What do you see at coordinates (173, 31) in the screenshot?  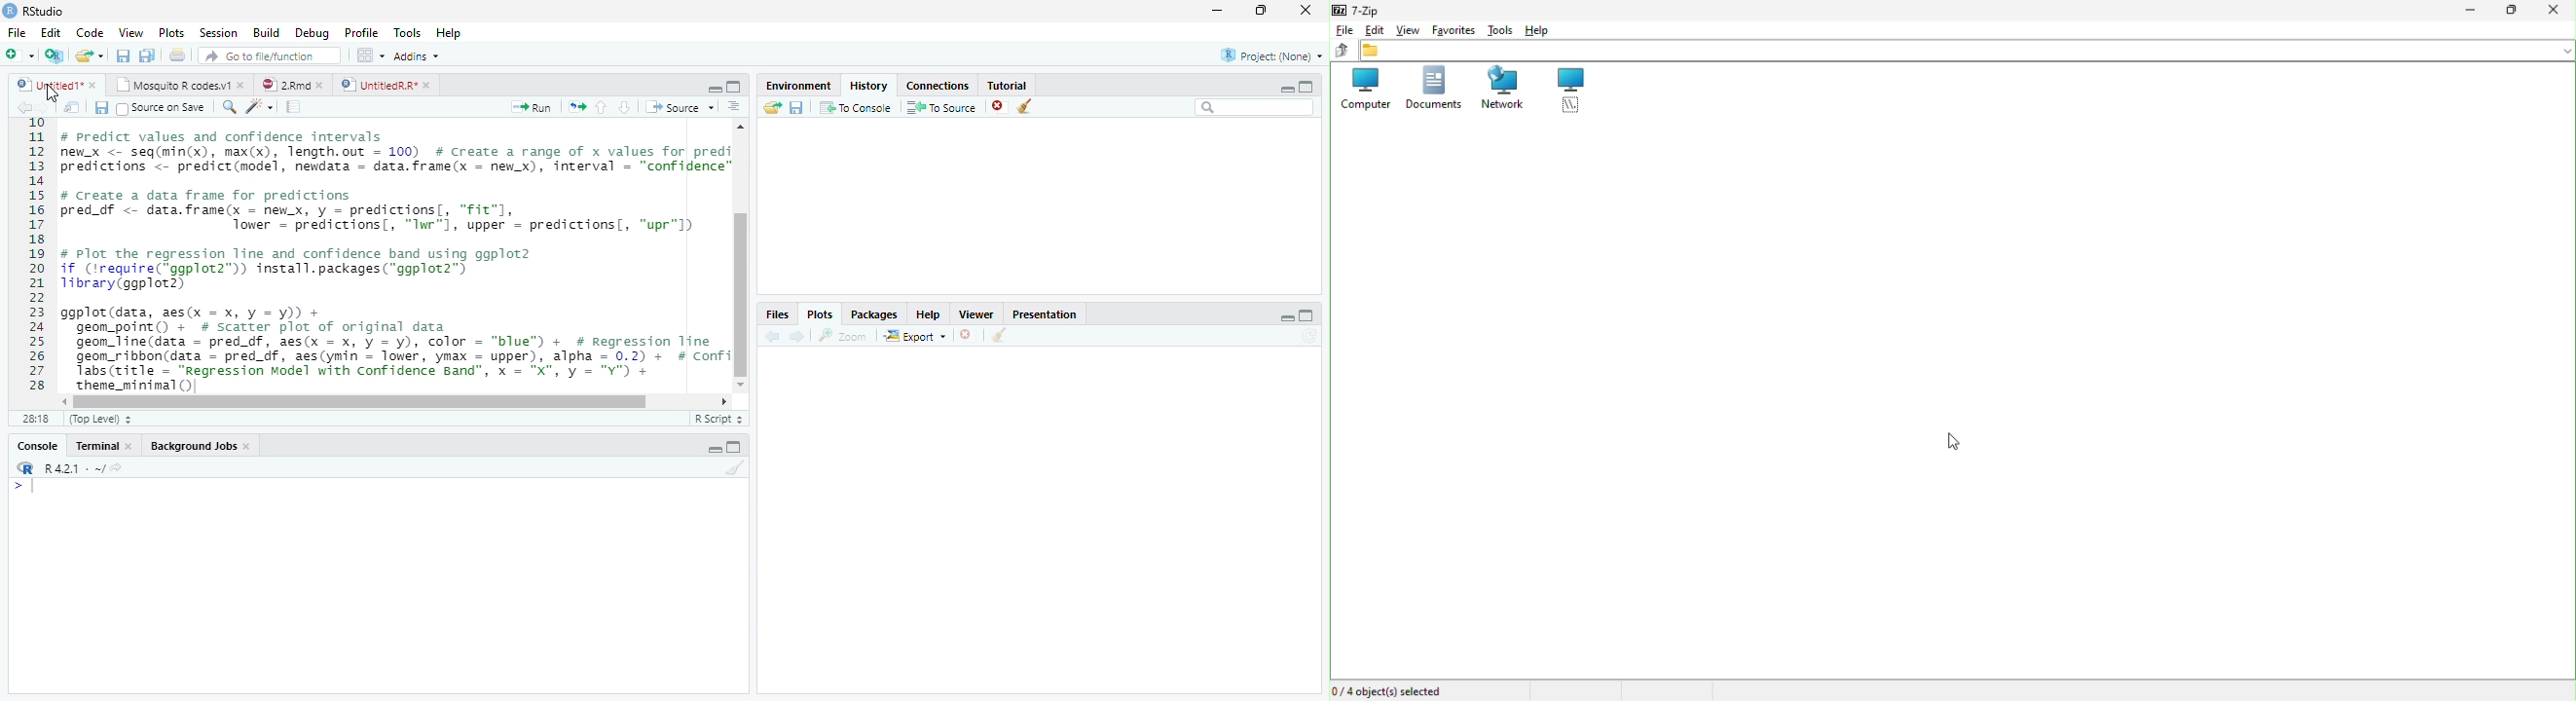 I see `Plots` at bounding box center [173, 31].